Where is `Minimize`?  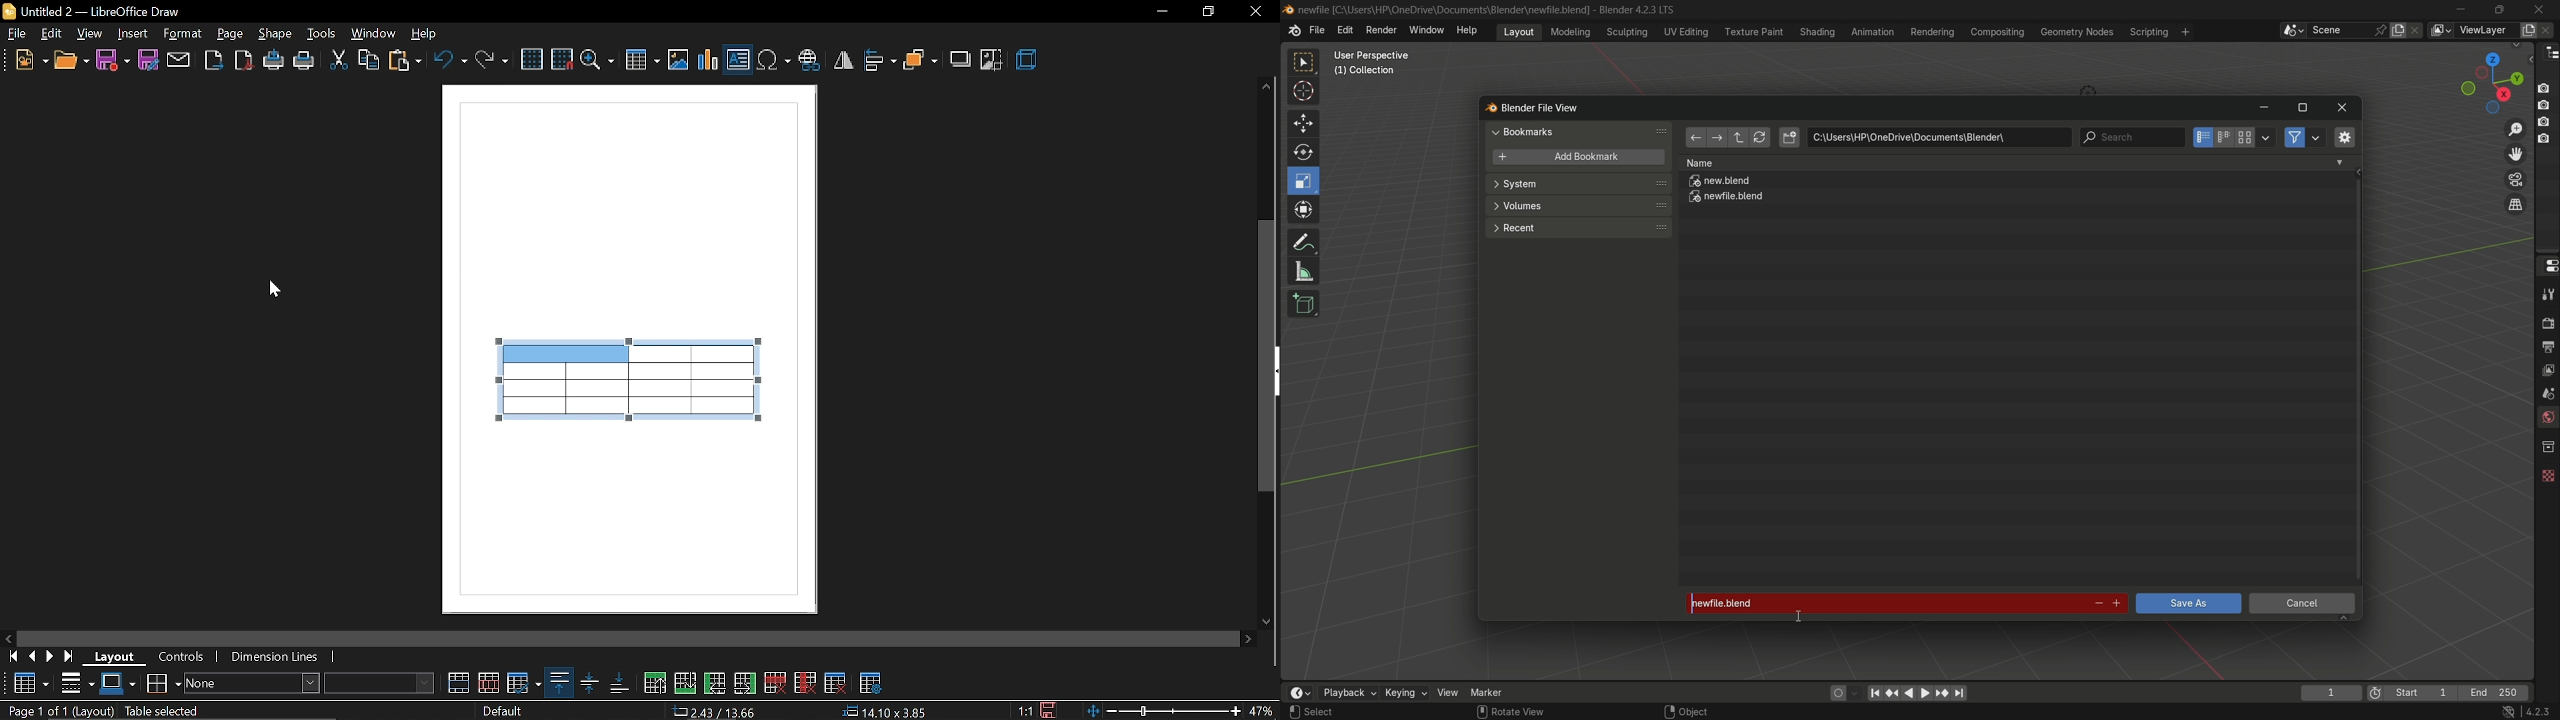 Minimize is located at coordinates (1157, 12).